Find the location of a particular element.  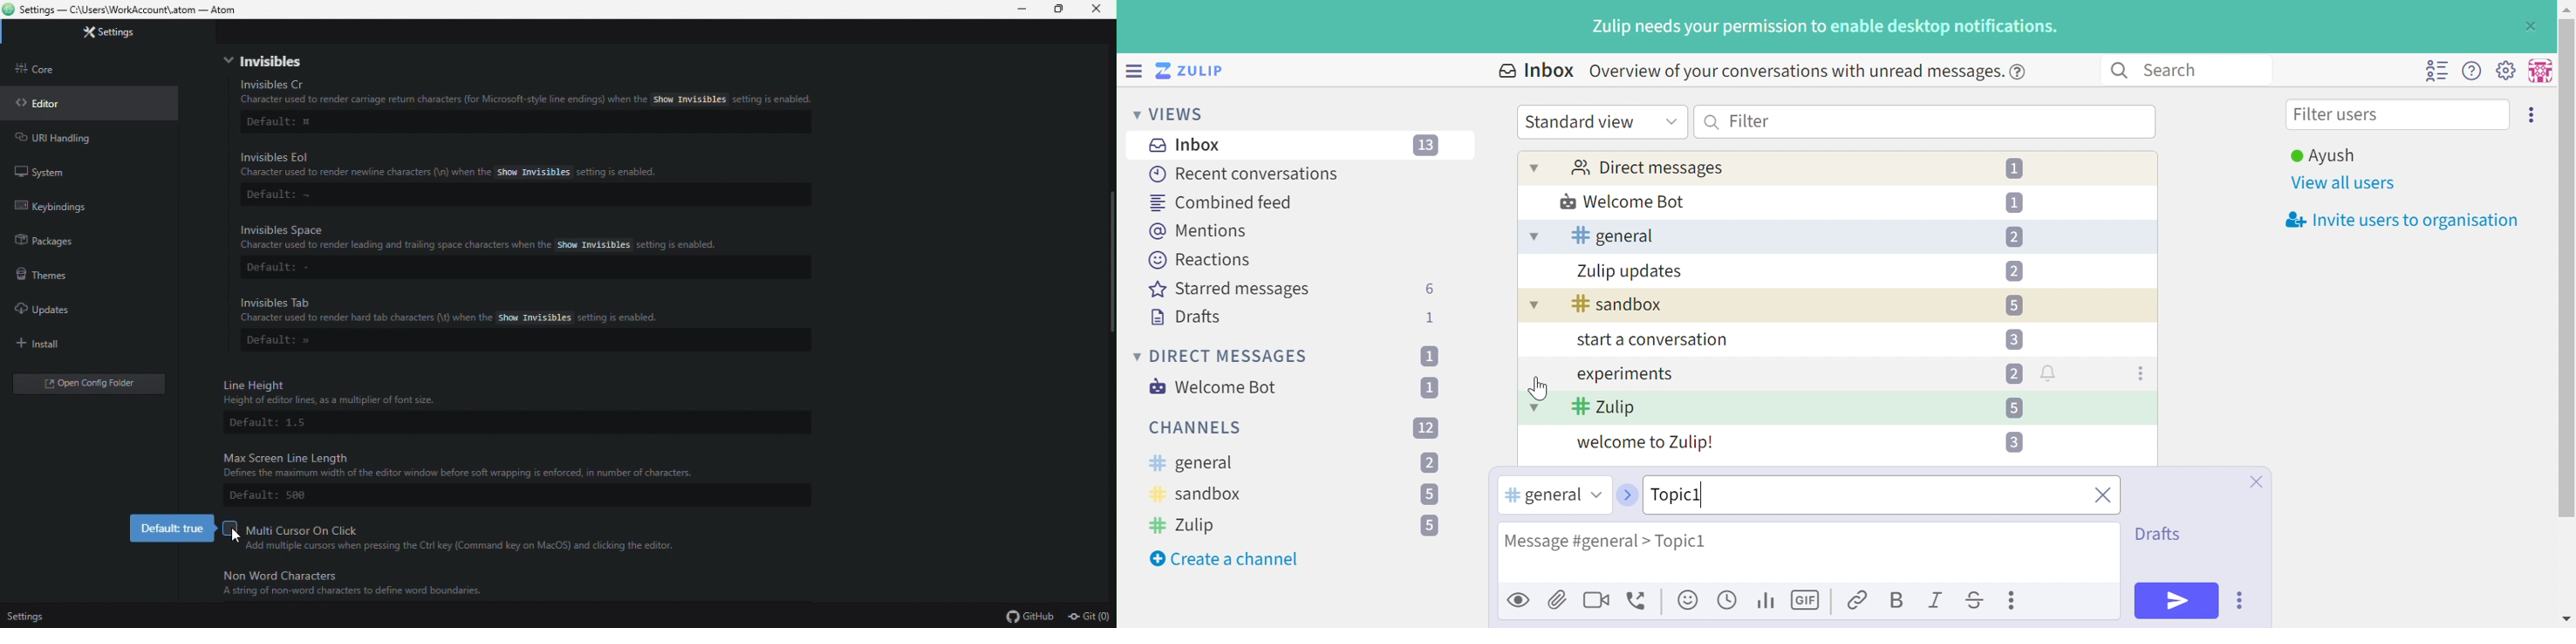

5 is located at coordinates (2013, 408).